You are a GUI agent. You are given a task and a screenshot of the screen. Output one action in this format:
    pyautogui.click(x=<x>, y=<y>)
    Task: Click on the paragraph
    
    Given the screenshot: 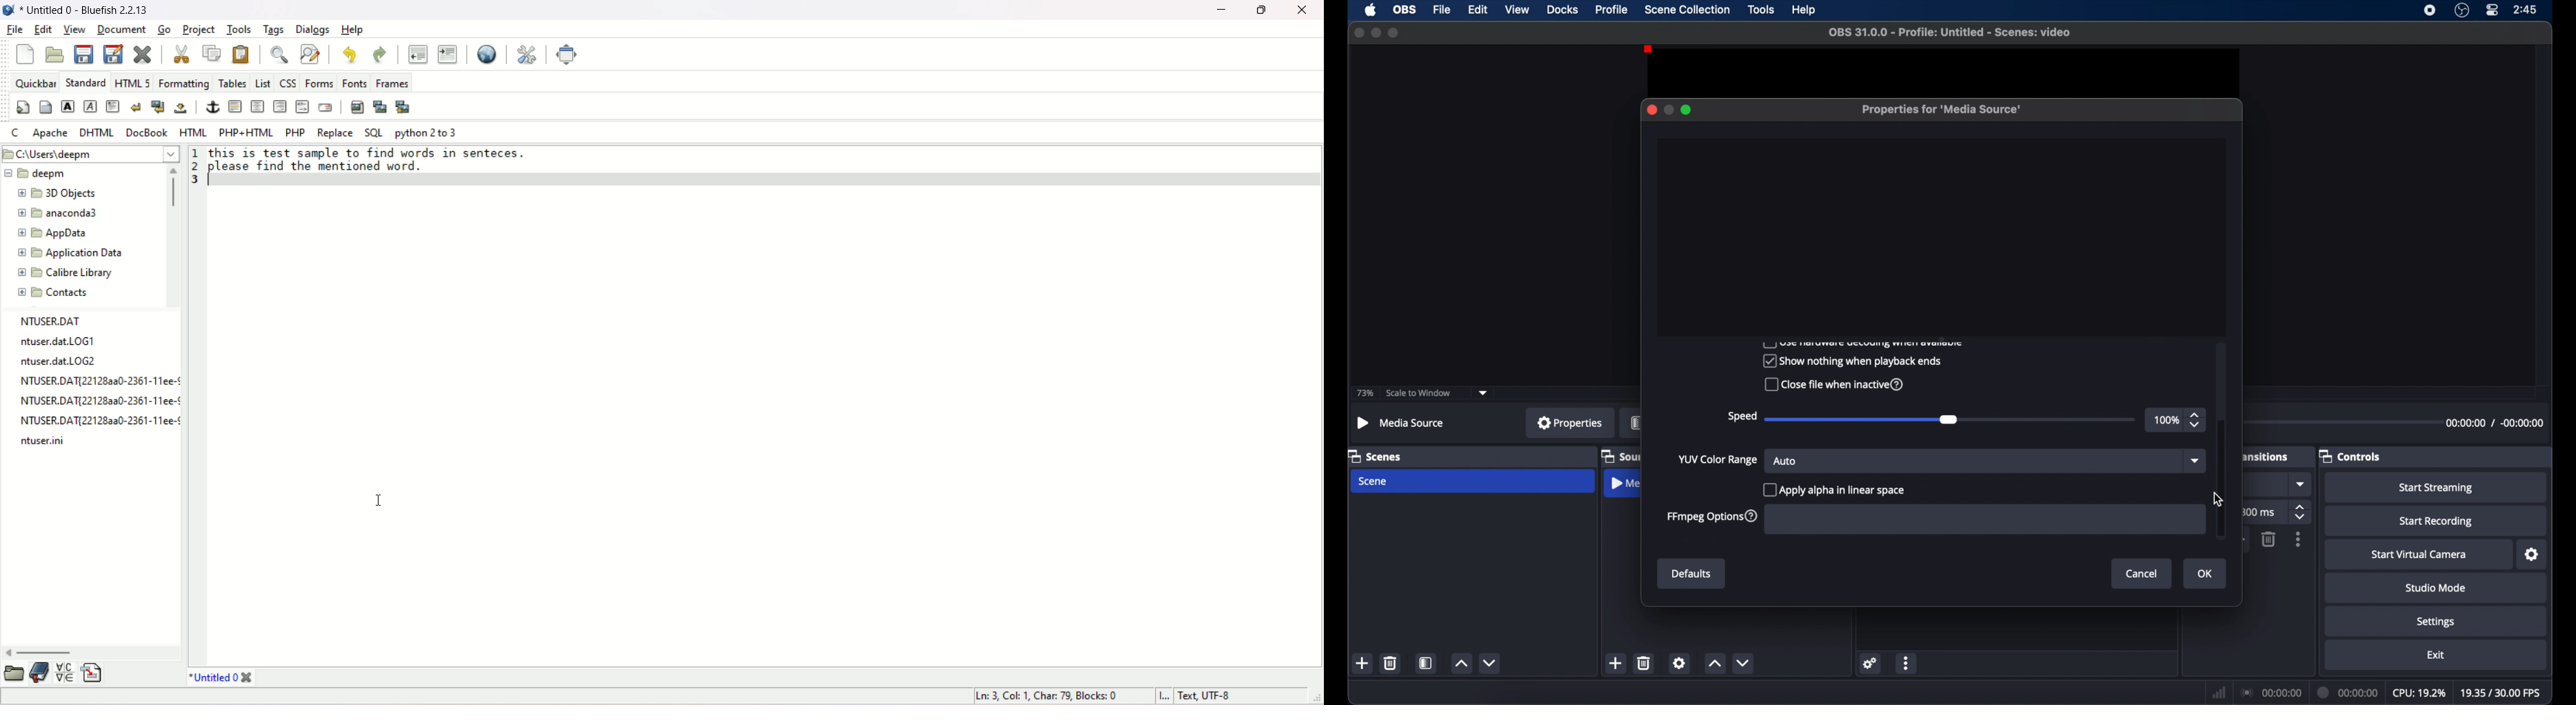 What is the action you would take?
    pyautogui.click(x=113, y=106)
    